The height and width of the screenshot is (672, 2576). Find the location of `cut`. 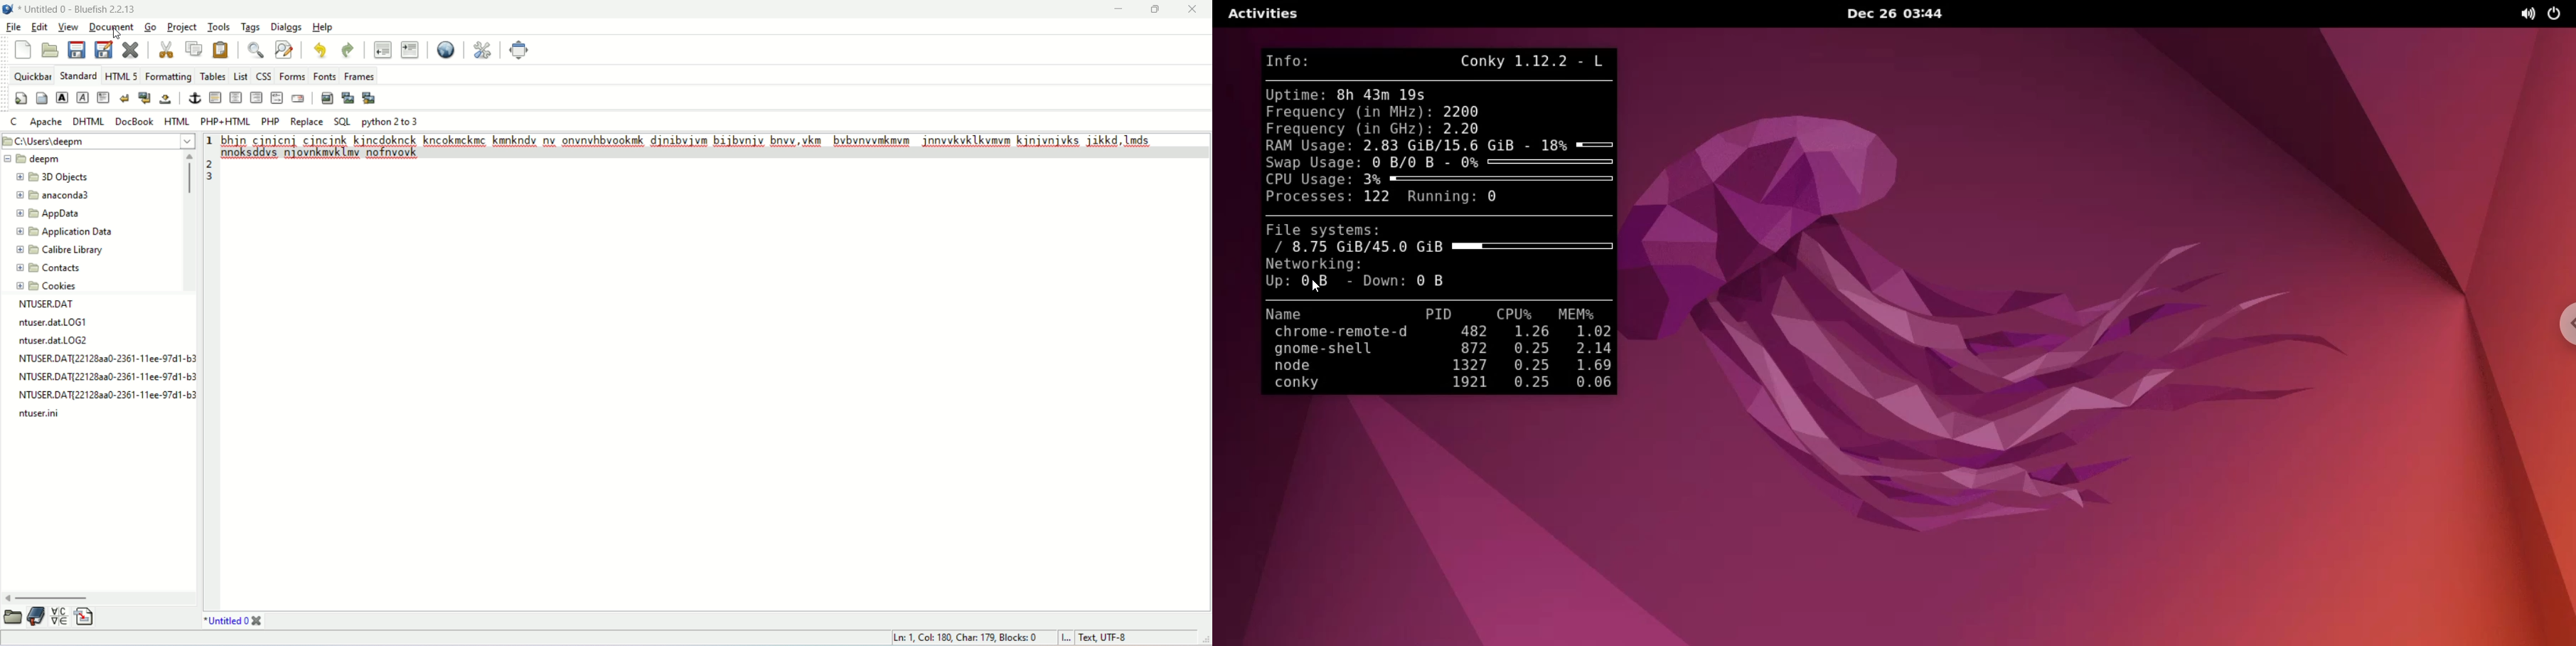

cut is located at coordinates (166, 47).